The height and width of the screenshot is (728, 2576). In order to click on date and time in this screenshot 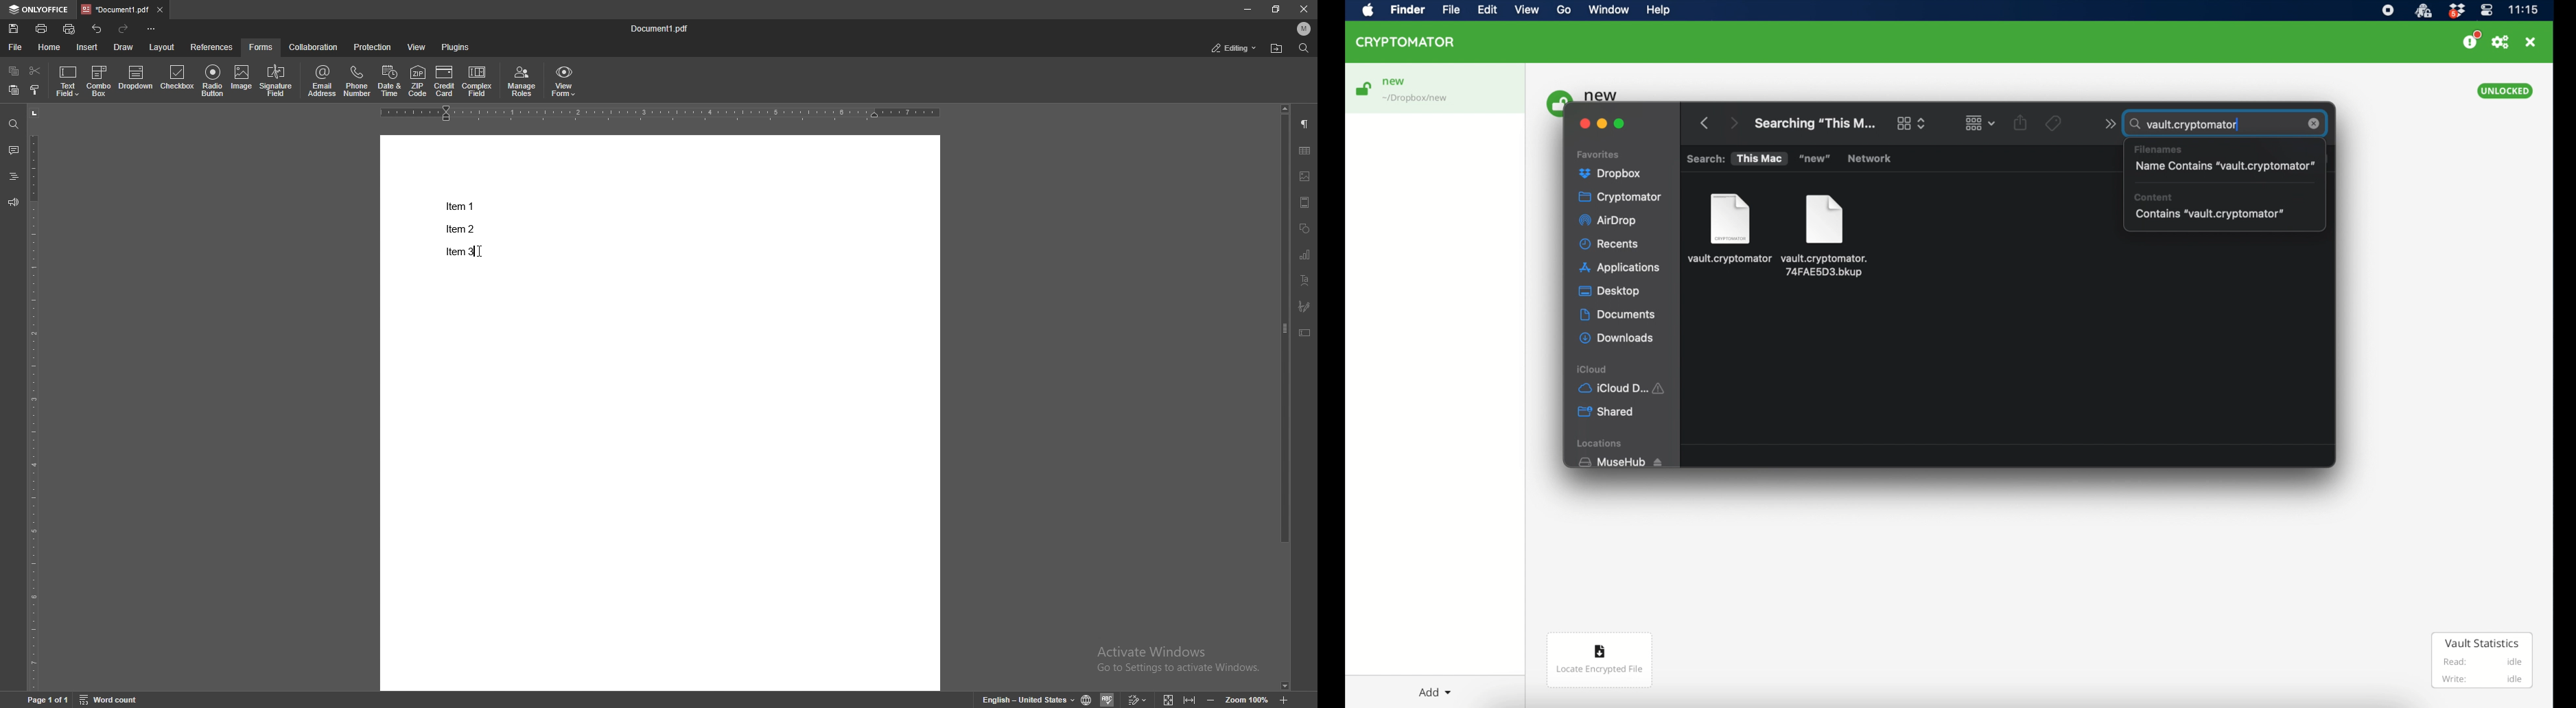, I will do `click(390, 80)`.